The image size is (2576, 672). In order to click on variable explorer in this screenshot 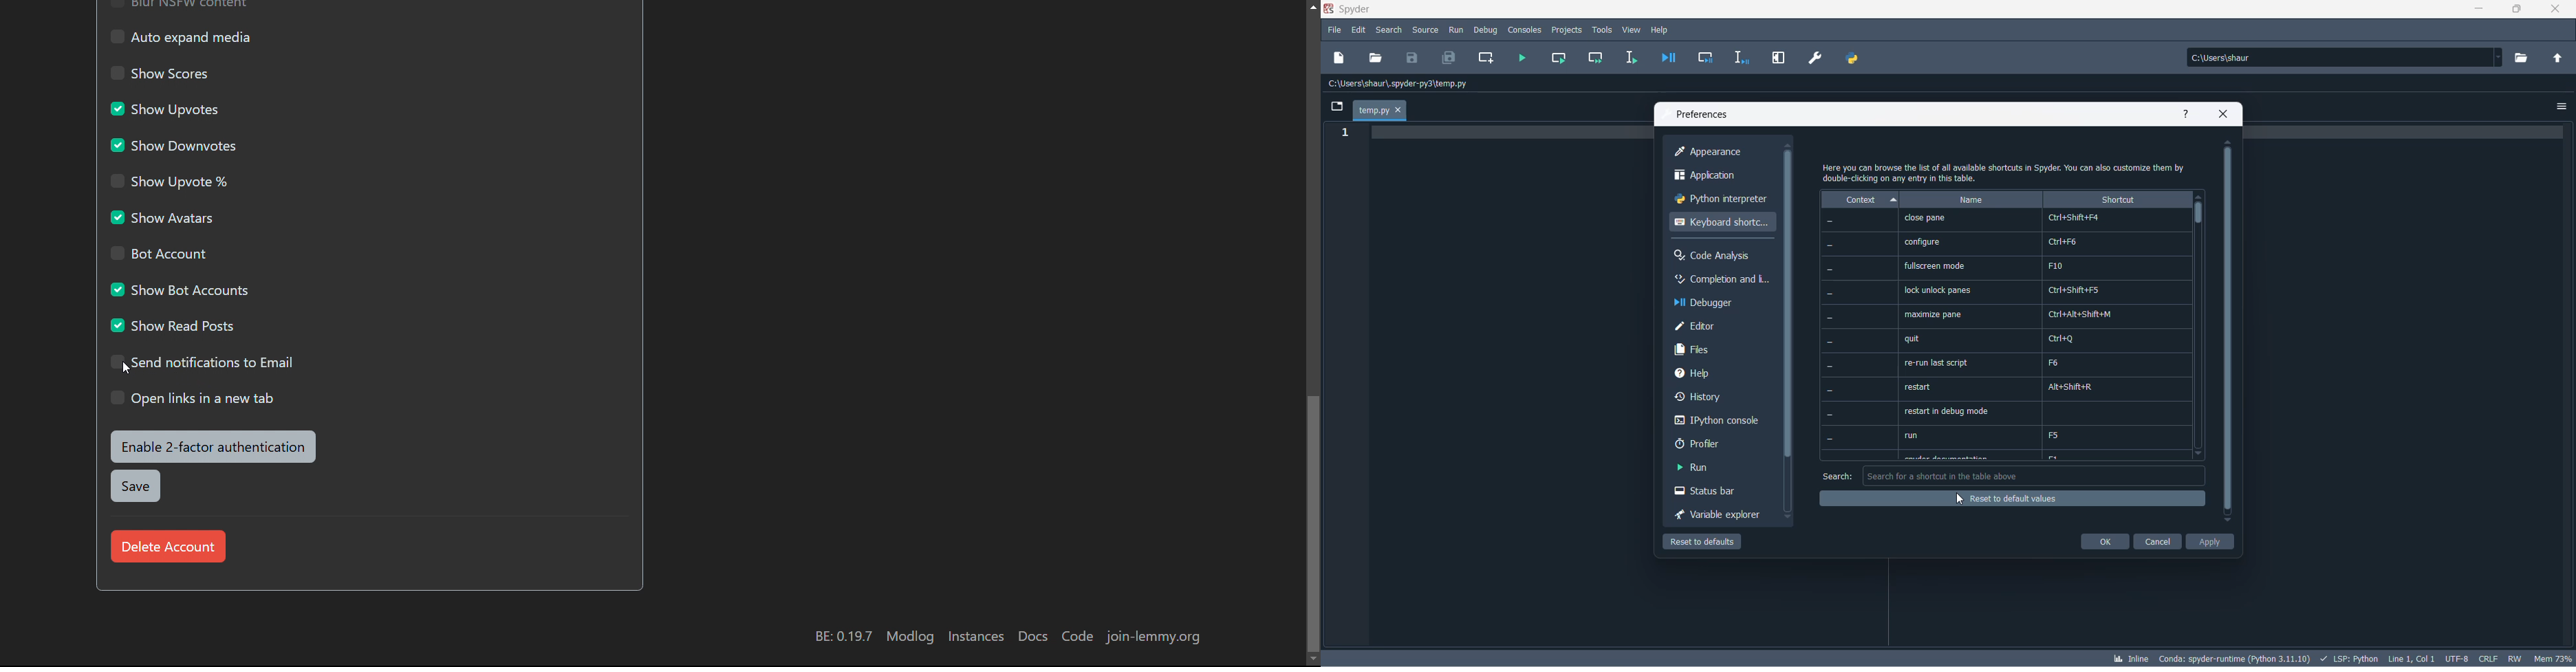, I will do `click(1718, 515)`.